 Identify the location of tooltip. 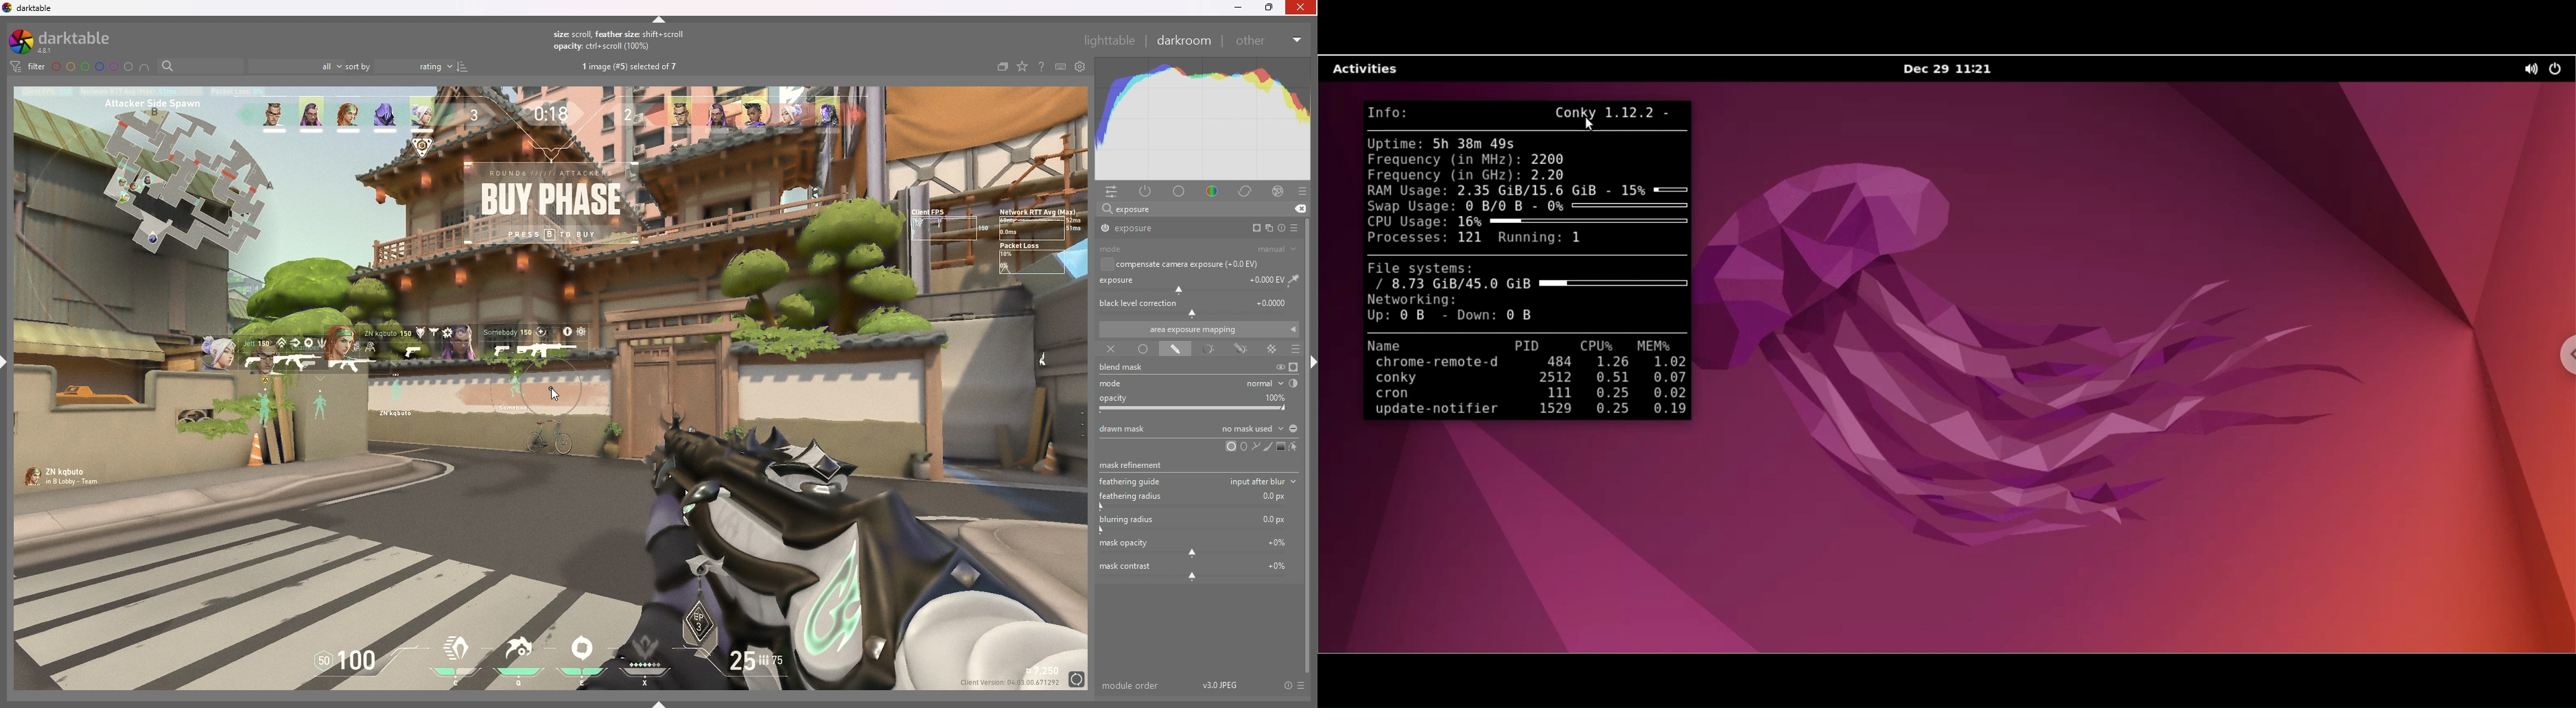
(1237, 480).